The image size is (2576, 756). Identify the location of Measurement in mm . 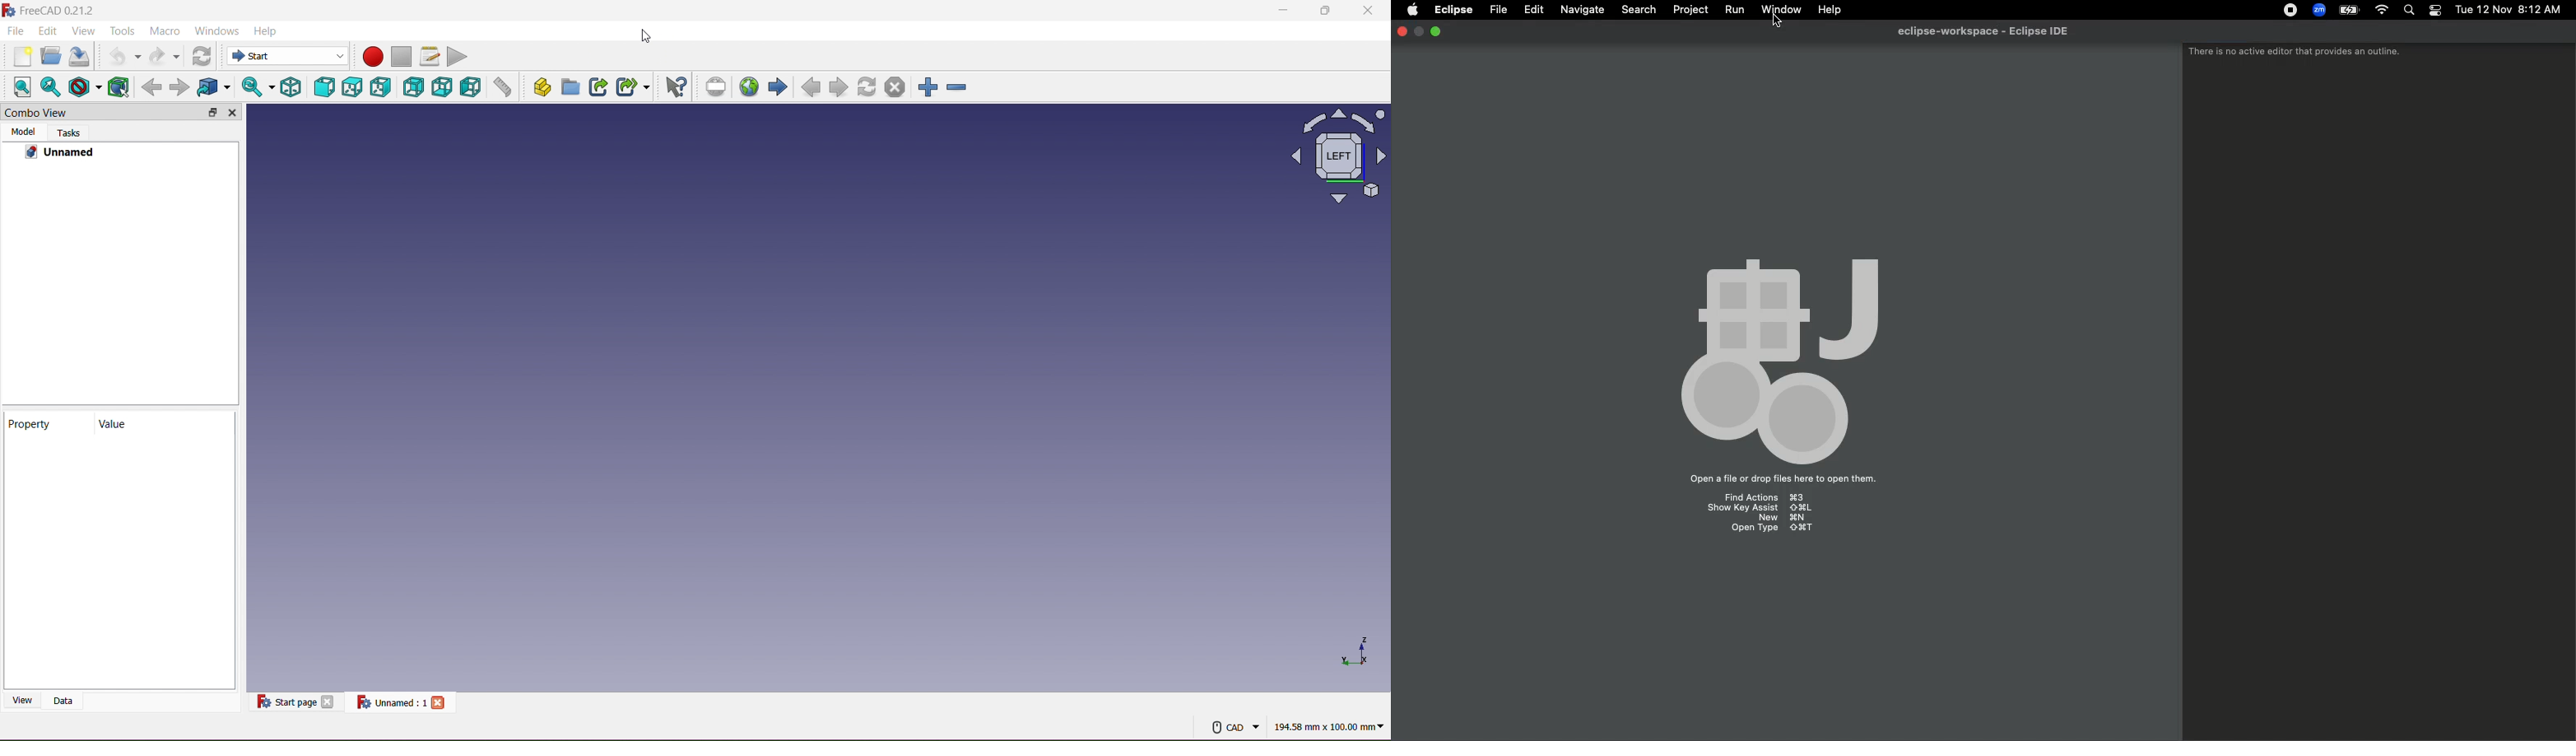
(1328, 724).